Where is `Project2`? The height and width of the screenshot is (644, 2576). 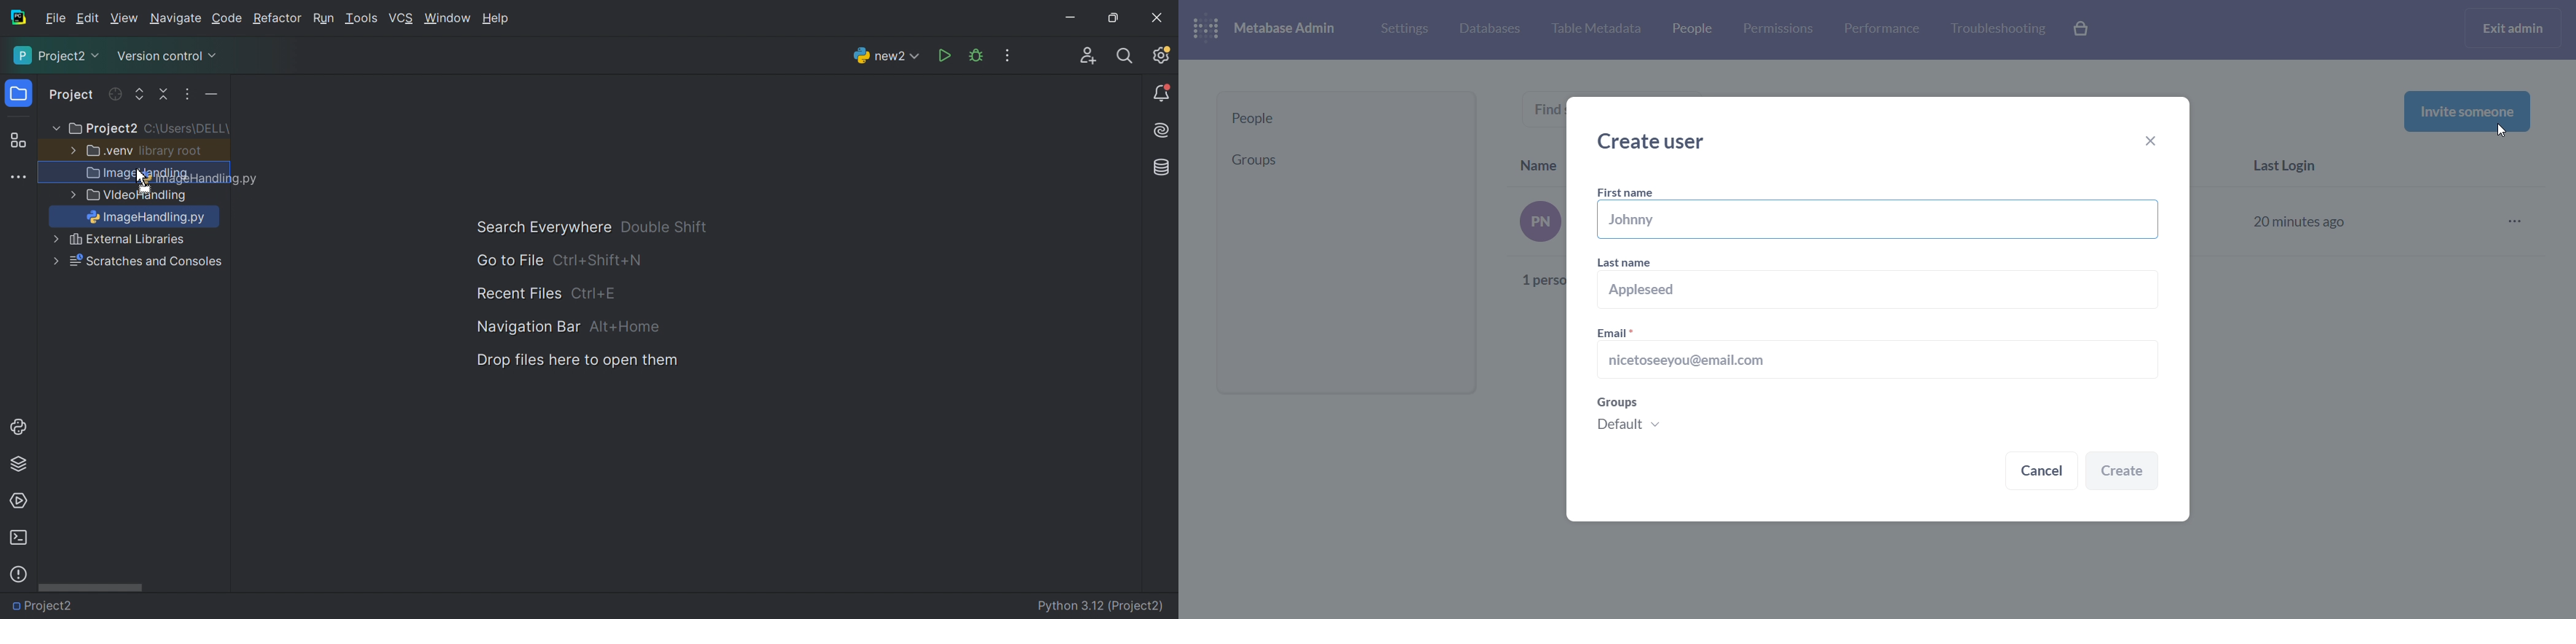 Project2 is located at coordinates (102, 129).